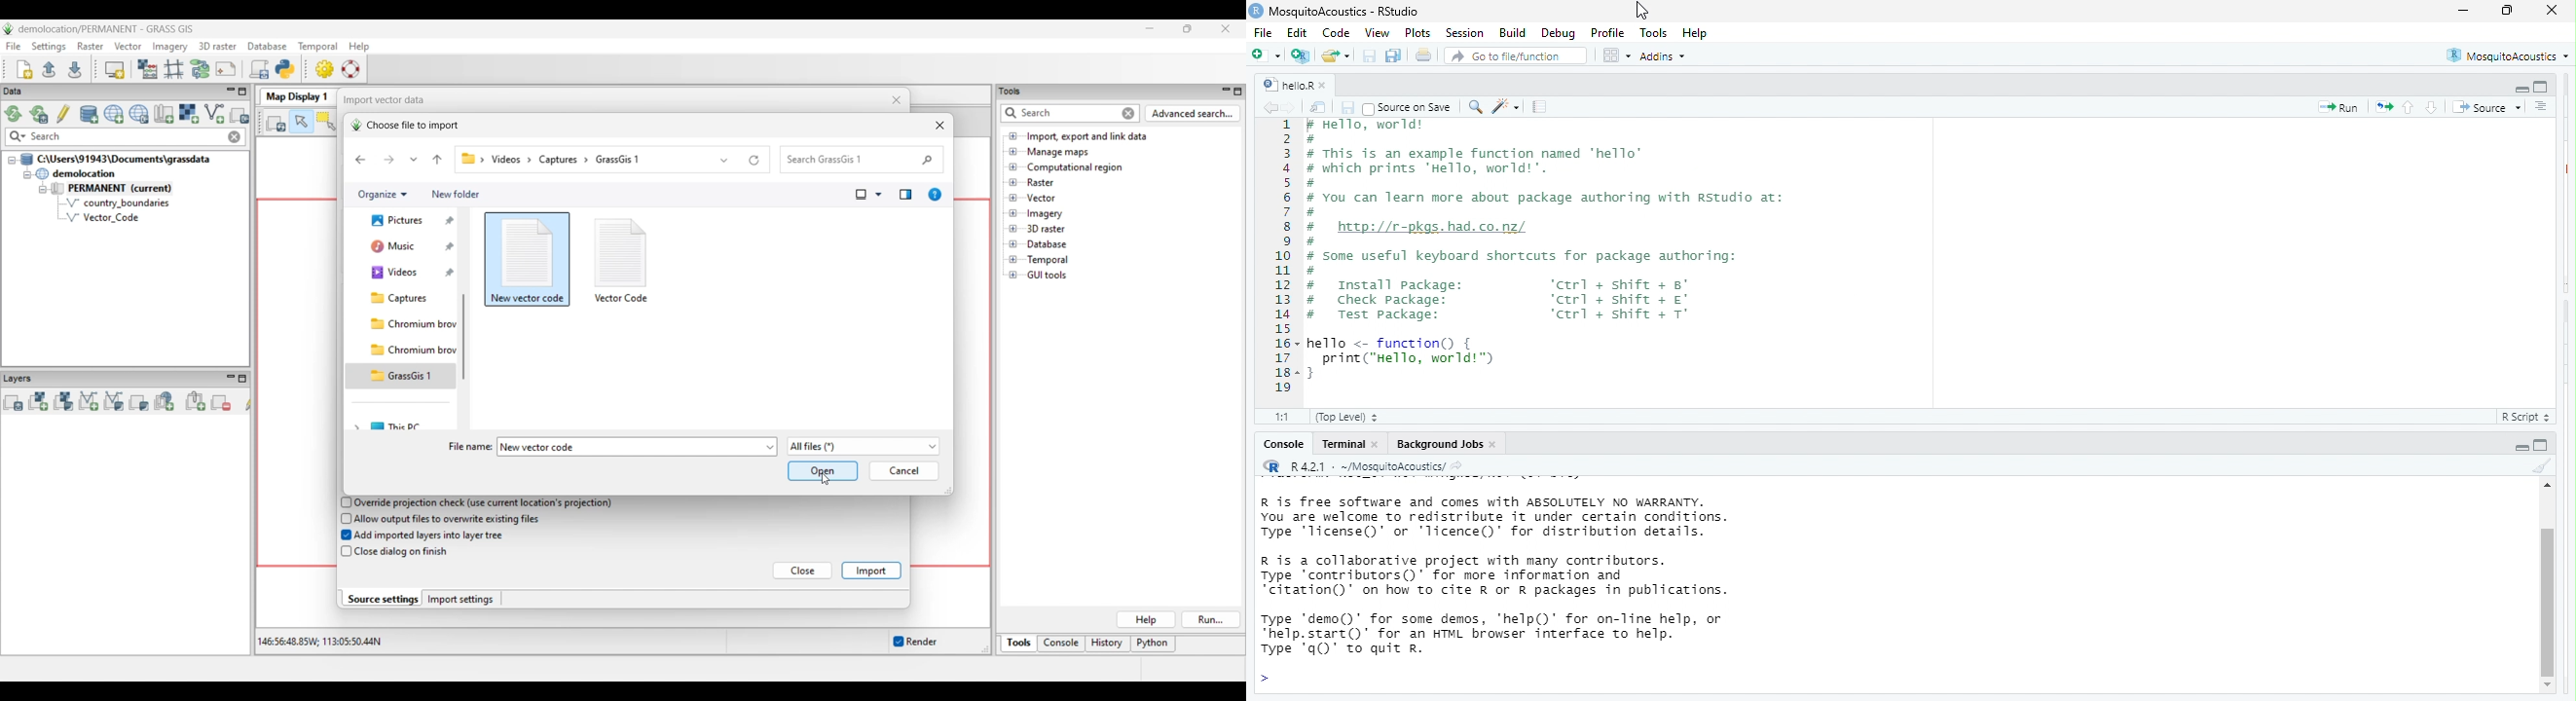  What do you see at coordinates (1439, 447) in the screenshot?
I see `Background Jobs` at bounding box center [1439, 447].